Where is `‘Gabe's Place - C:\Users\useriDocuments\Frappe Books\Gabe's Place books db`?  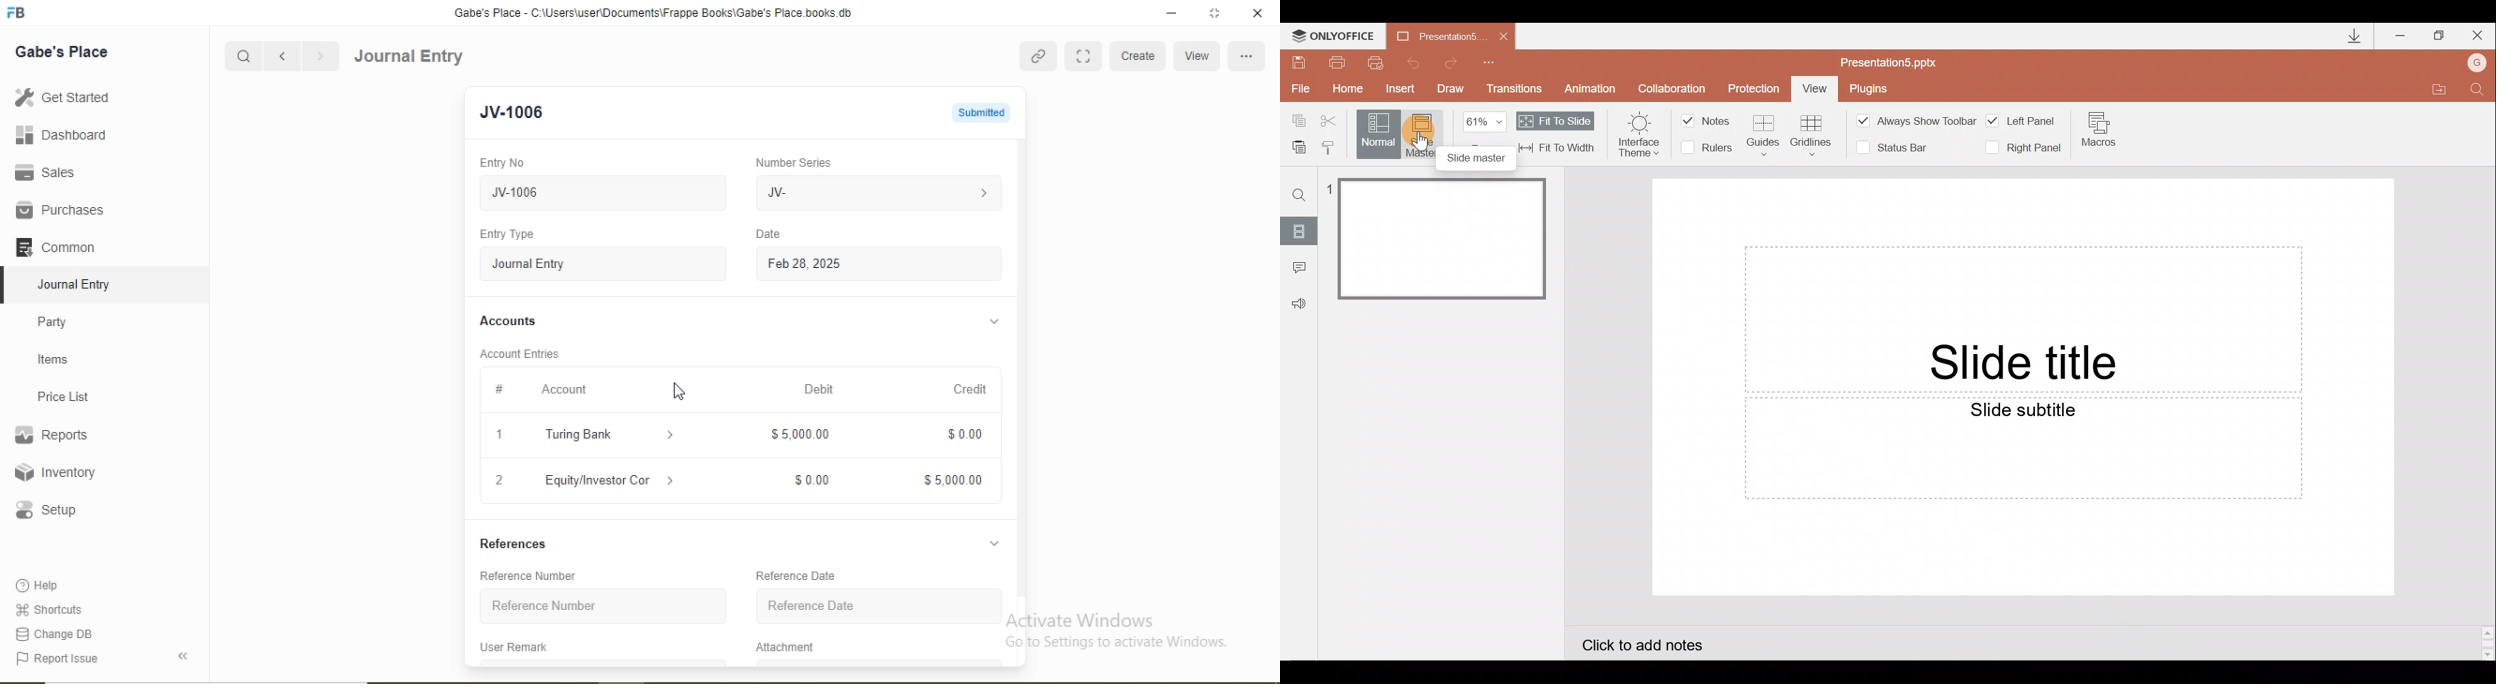 ‘Gabe's Place - C:\Users\useriDocuments\Frappe Books\Gabe's Place books db is located at coordinates (652, 13).